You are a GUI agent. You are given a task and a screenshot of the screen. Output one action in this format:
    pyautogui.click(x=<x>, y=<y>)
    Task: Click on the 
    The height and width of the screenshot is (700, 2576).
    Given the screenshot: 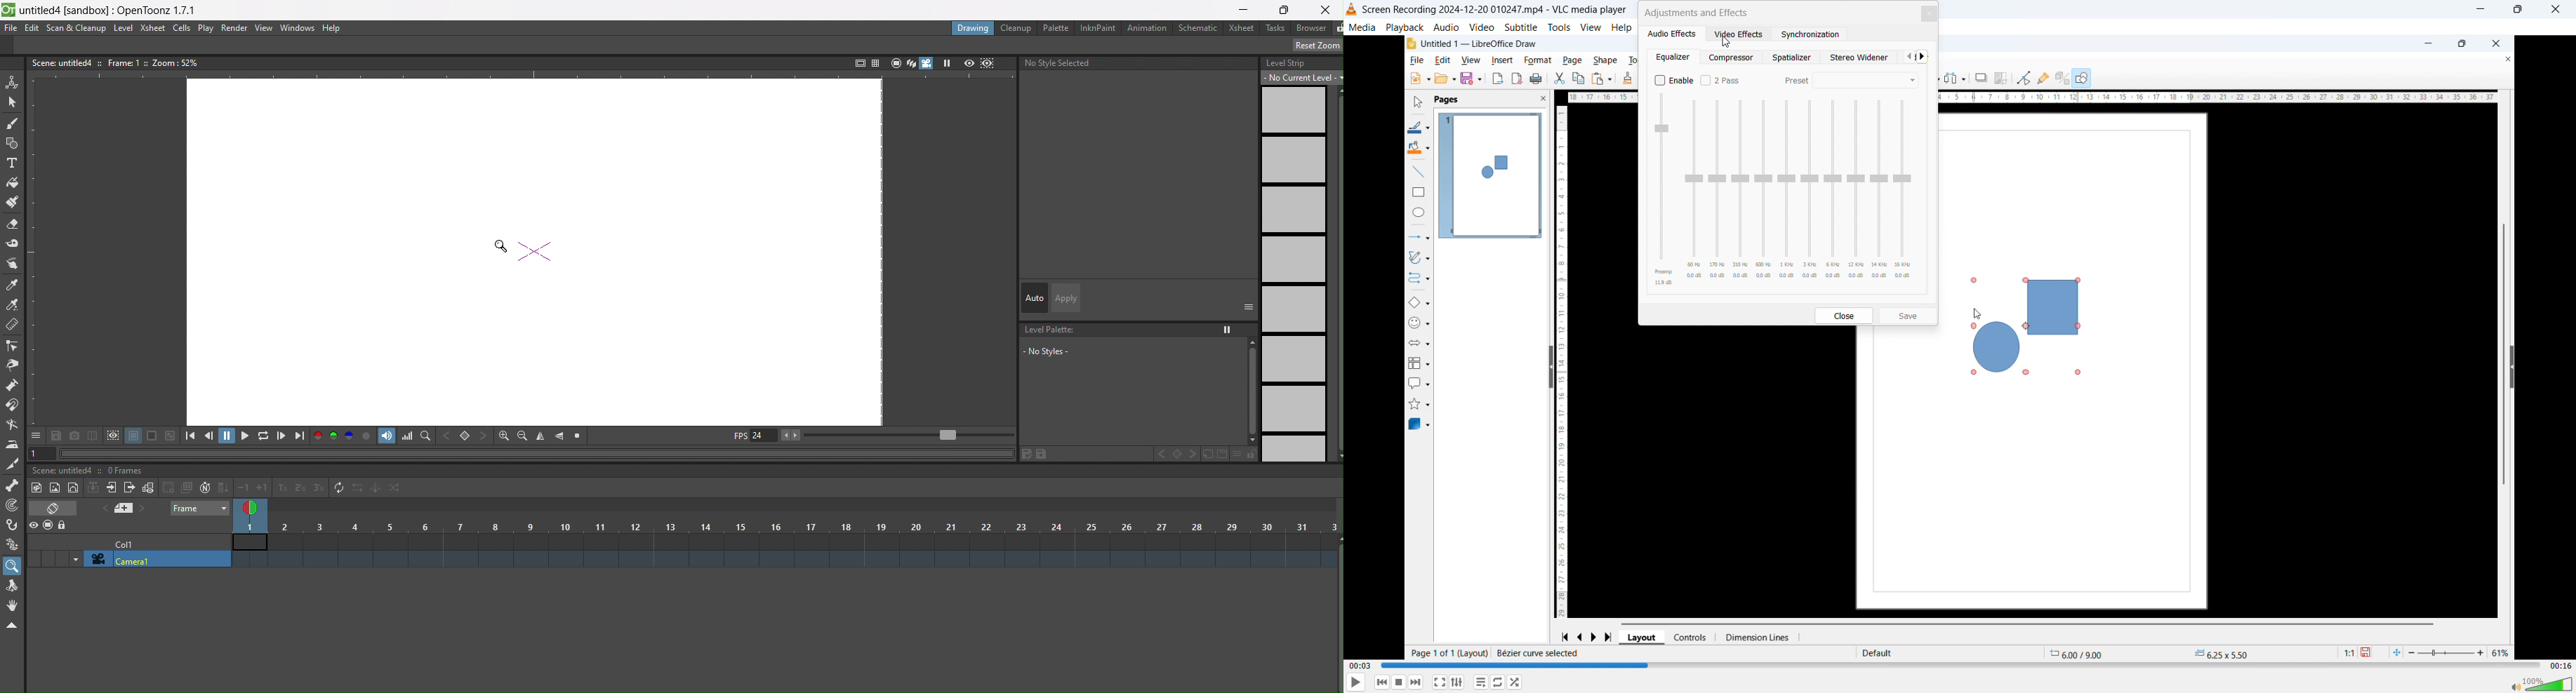 What is the action you would take?
    pyautogui.click(x=13, y=607)
    